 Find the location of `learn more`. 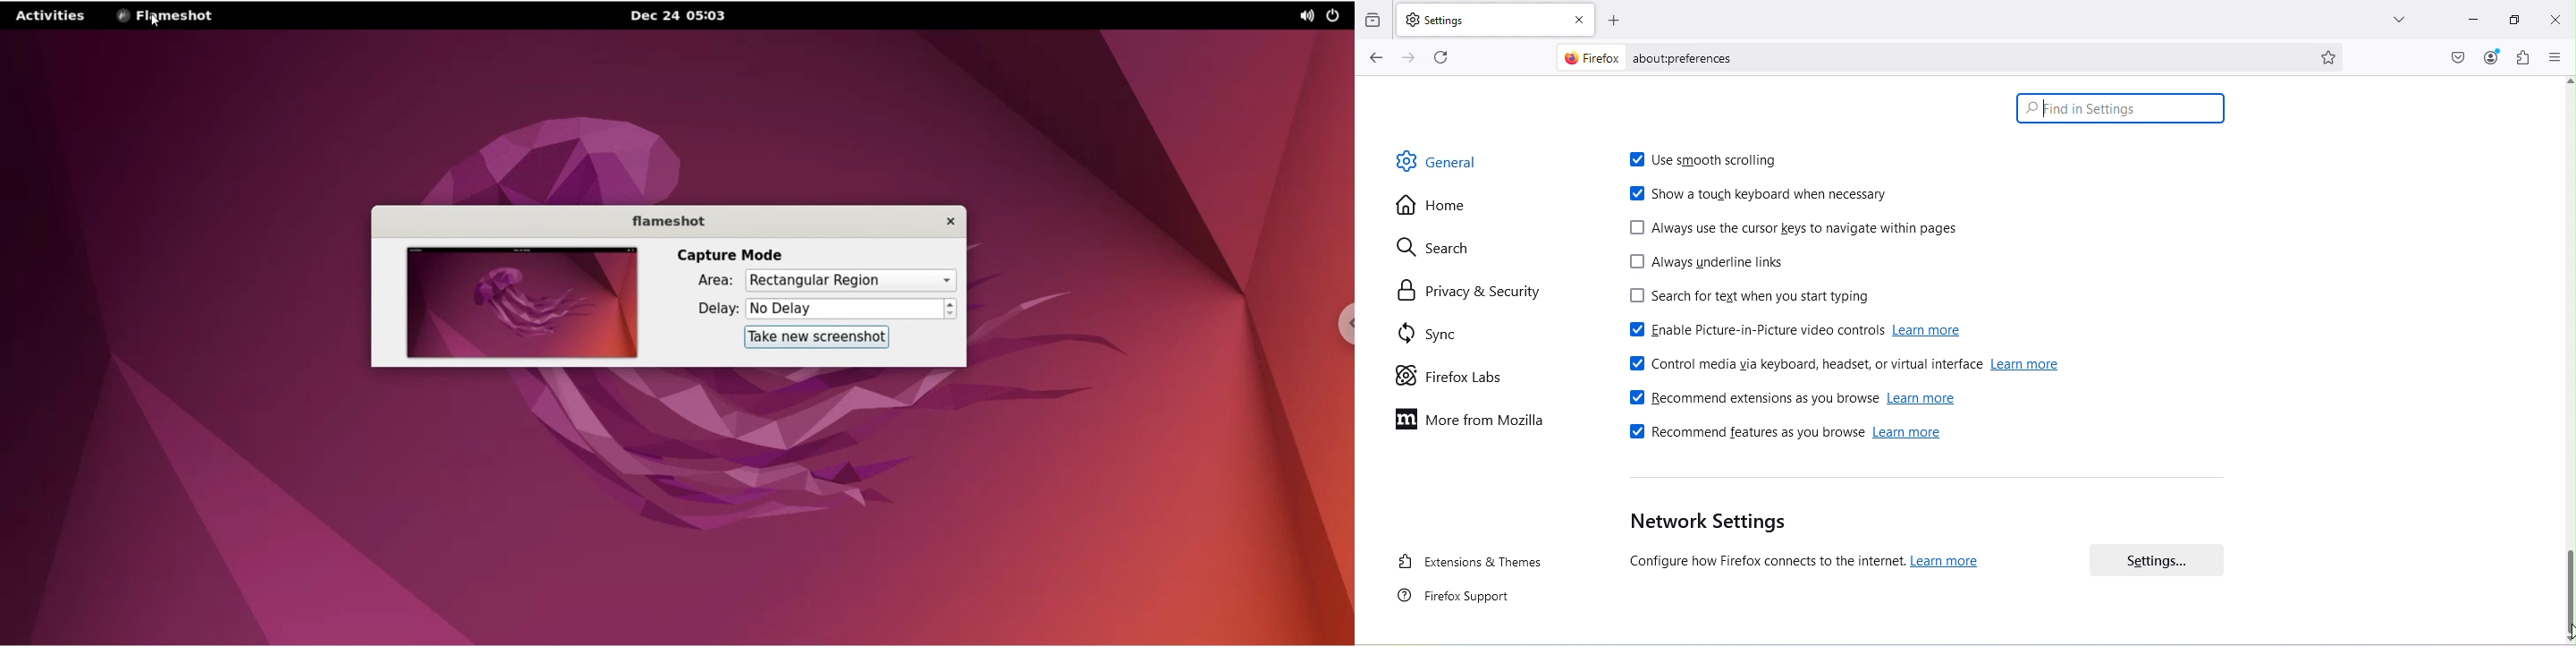

learn more is located at coordinates (1925, 399).